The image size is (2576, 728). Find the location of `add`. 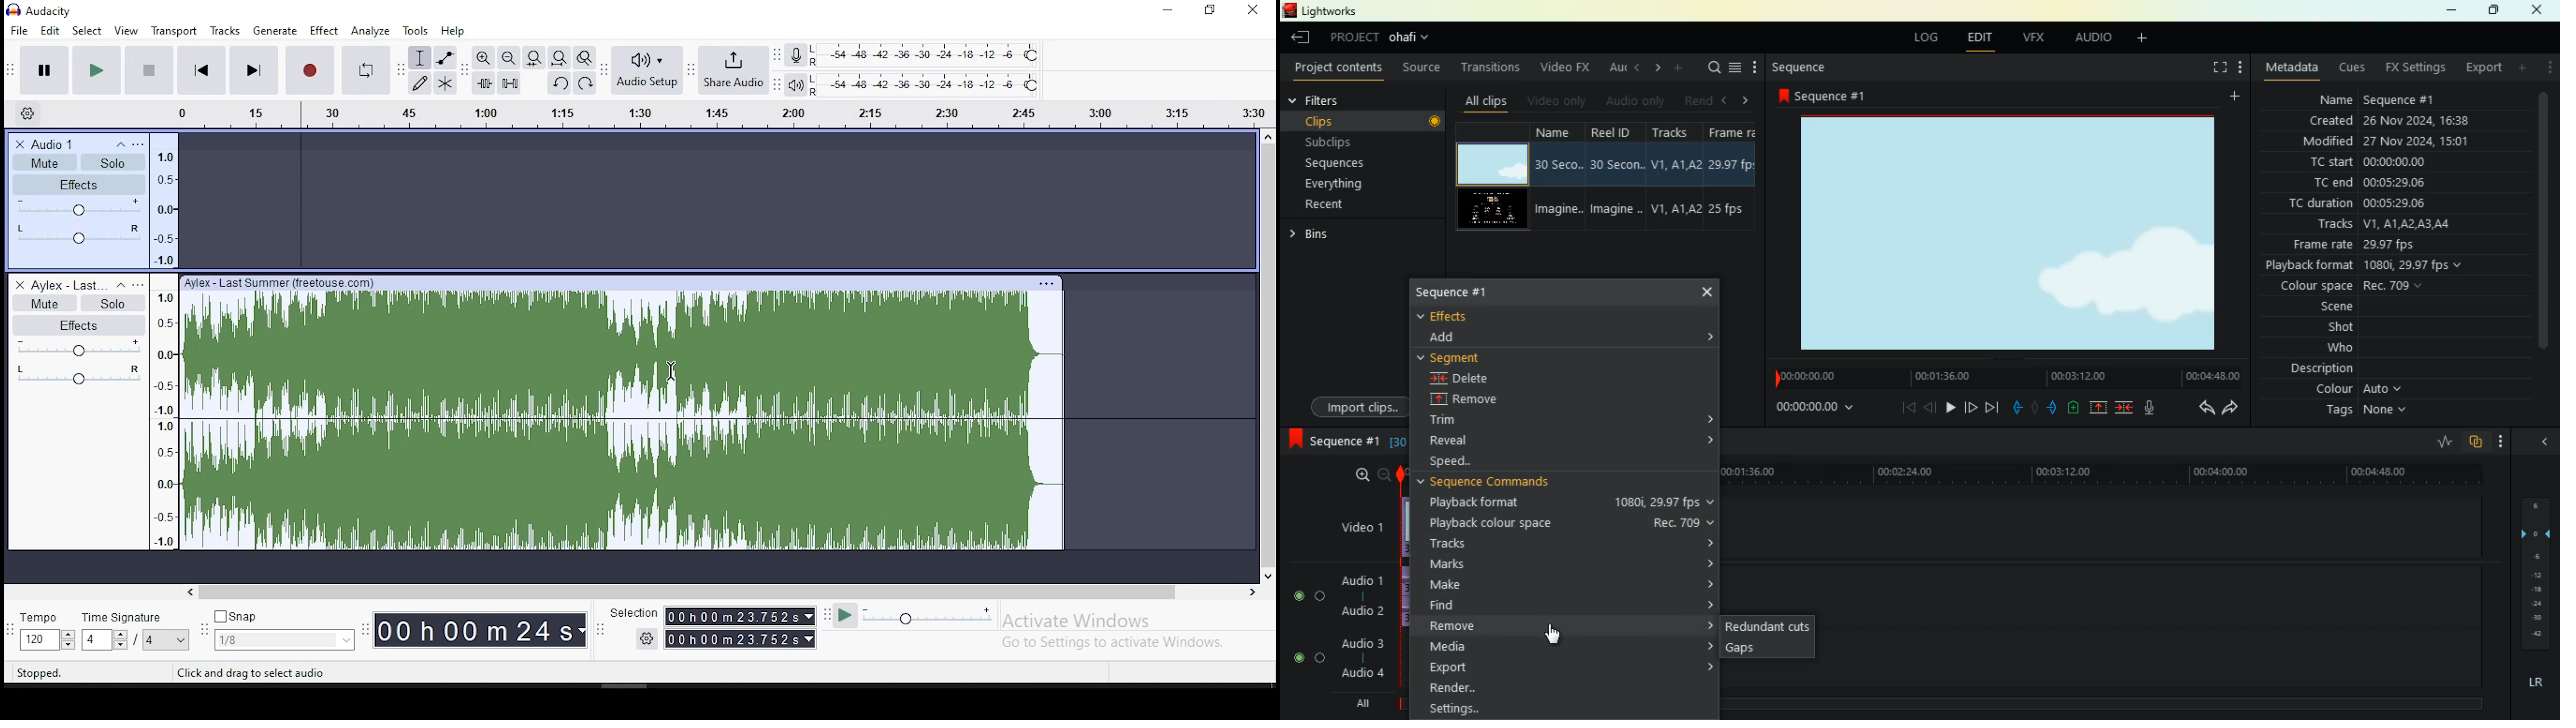

add is located at coordinates (2521, 71).